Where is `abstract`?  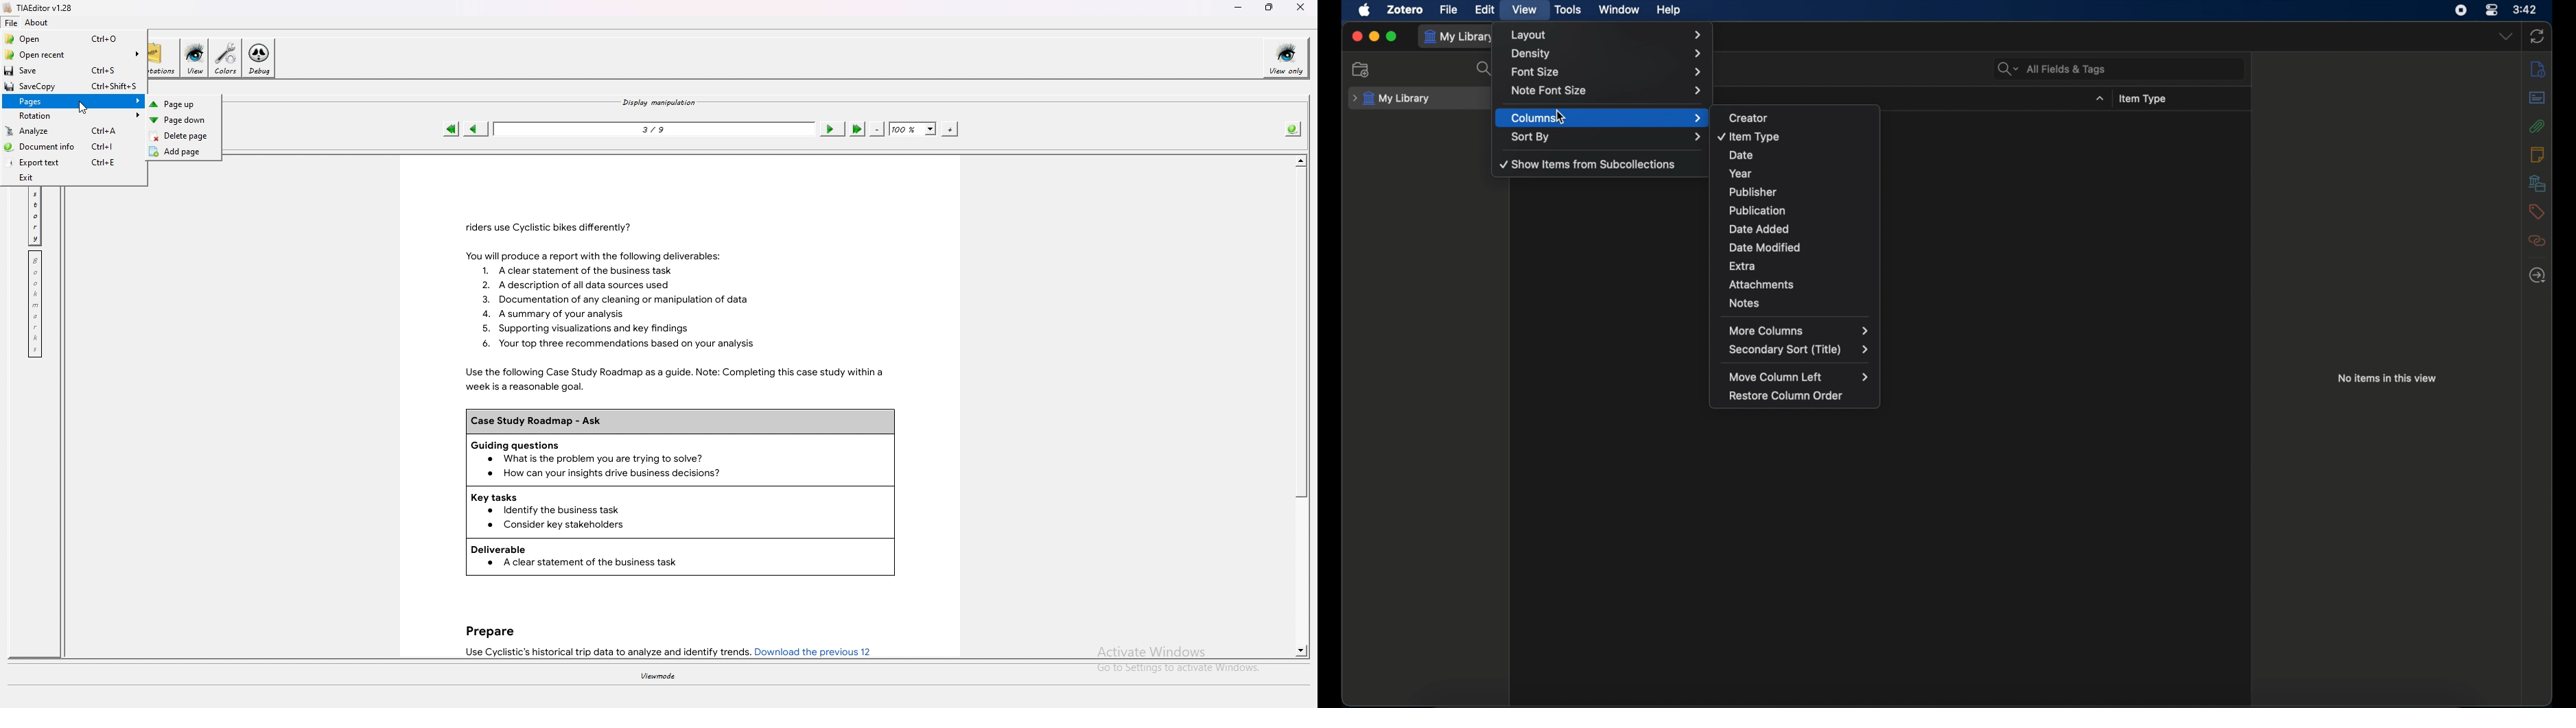 abstract is located at coordinates (2538, 97).